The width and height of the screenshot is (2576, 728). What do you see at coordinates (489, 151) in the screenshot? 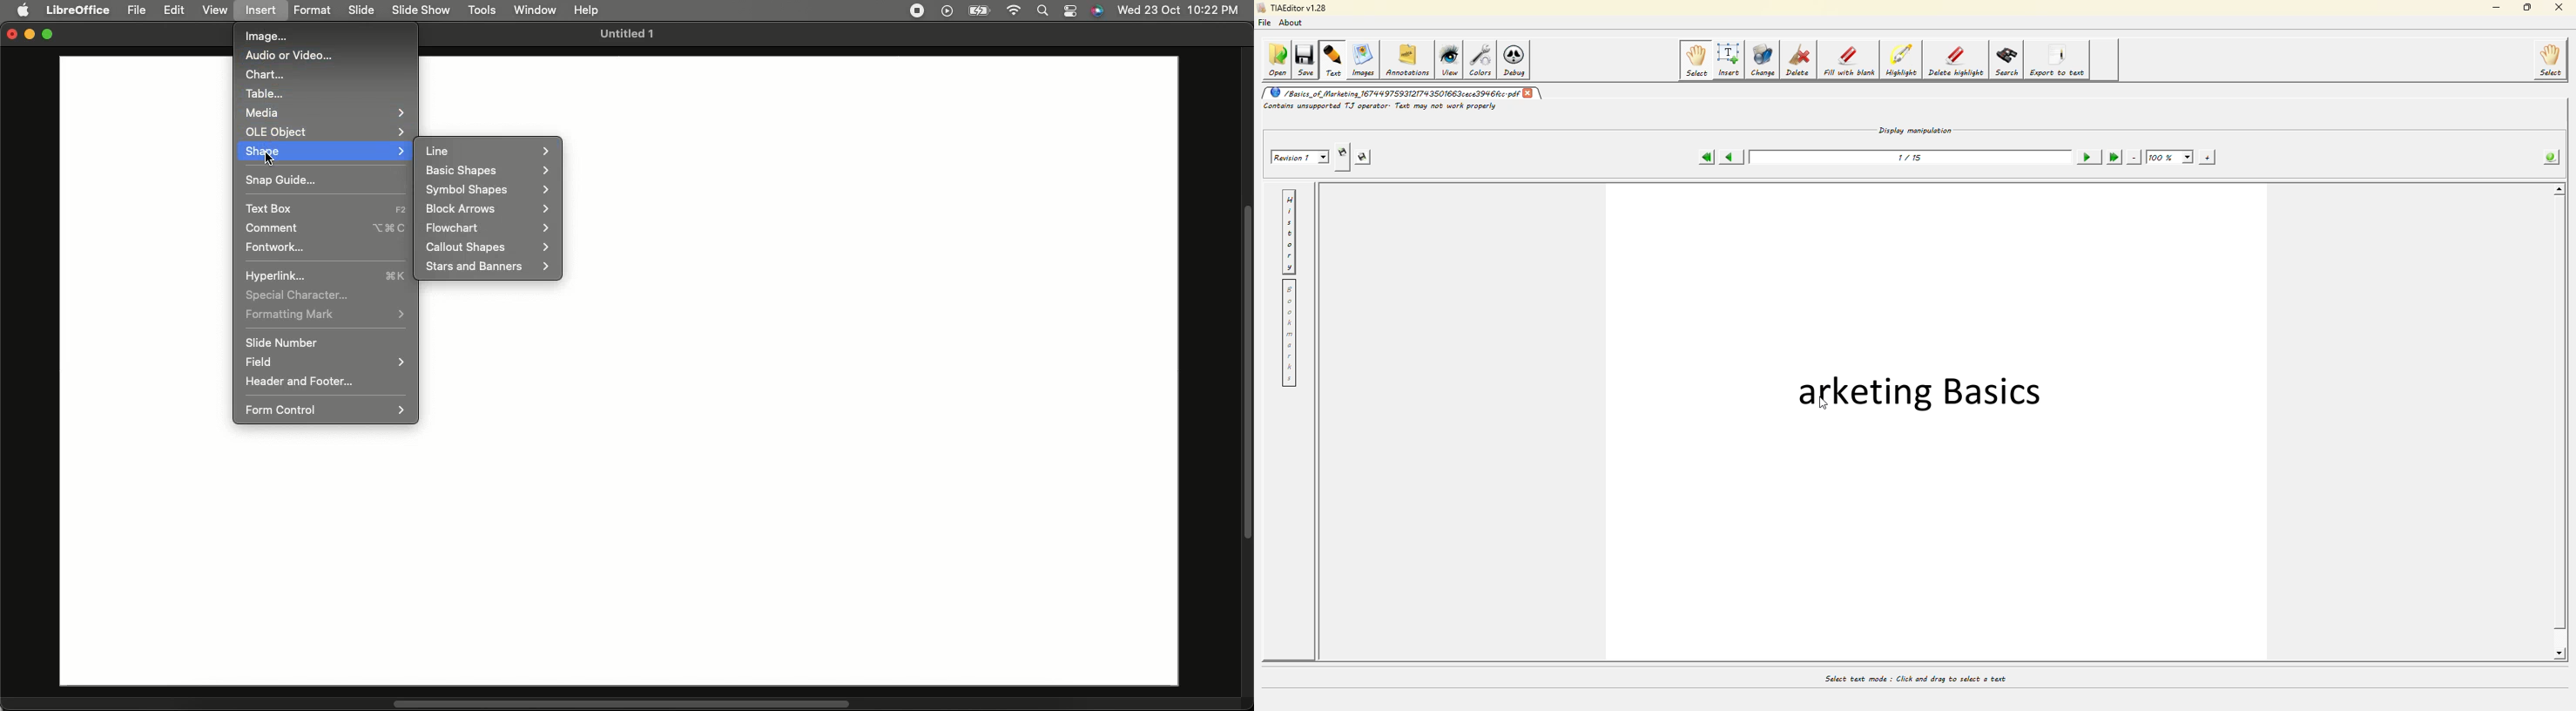
I see `Line` at bounding box center [489, 151].